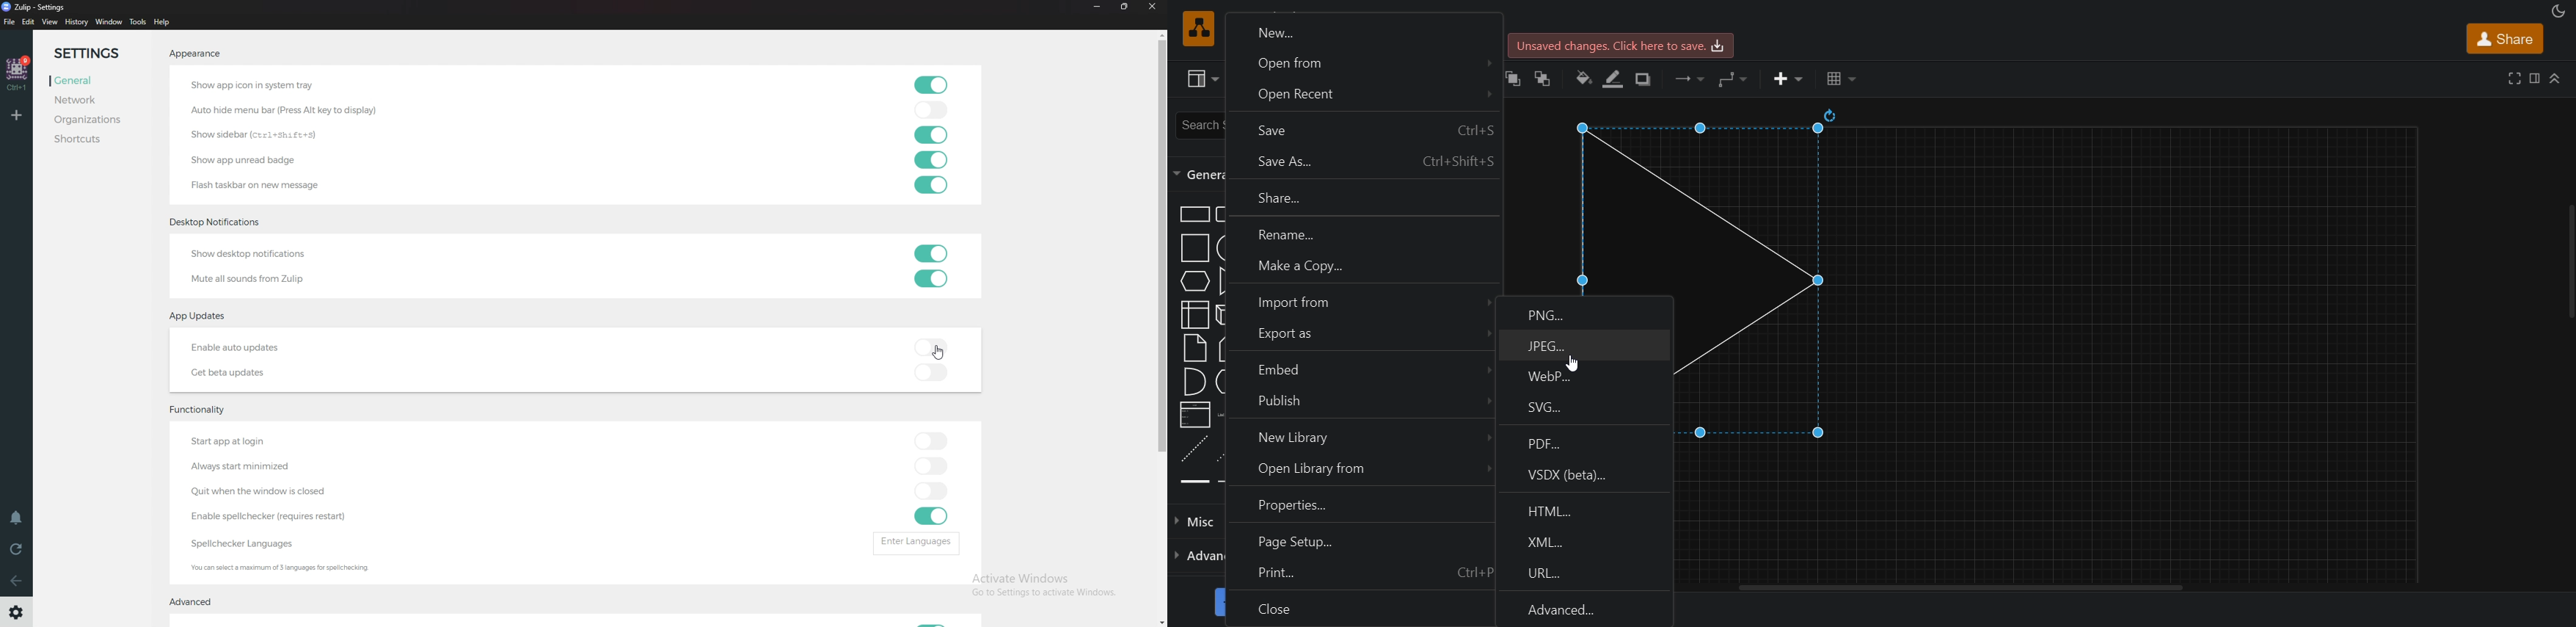 The image size is (2576, 644). I want to click on square, so click(1196, 247).